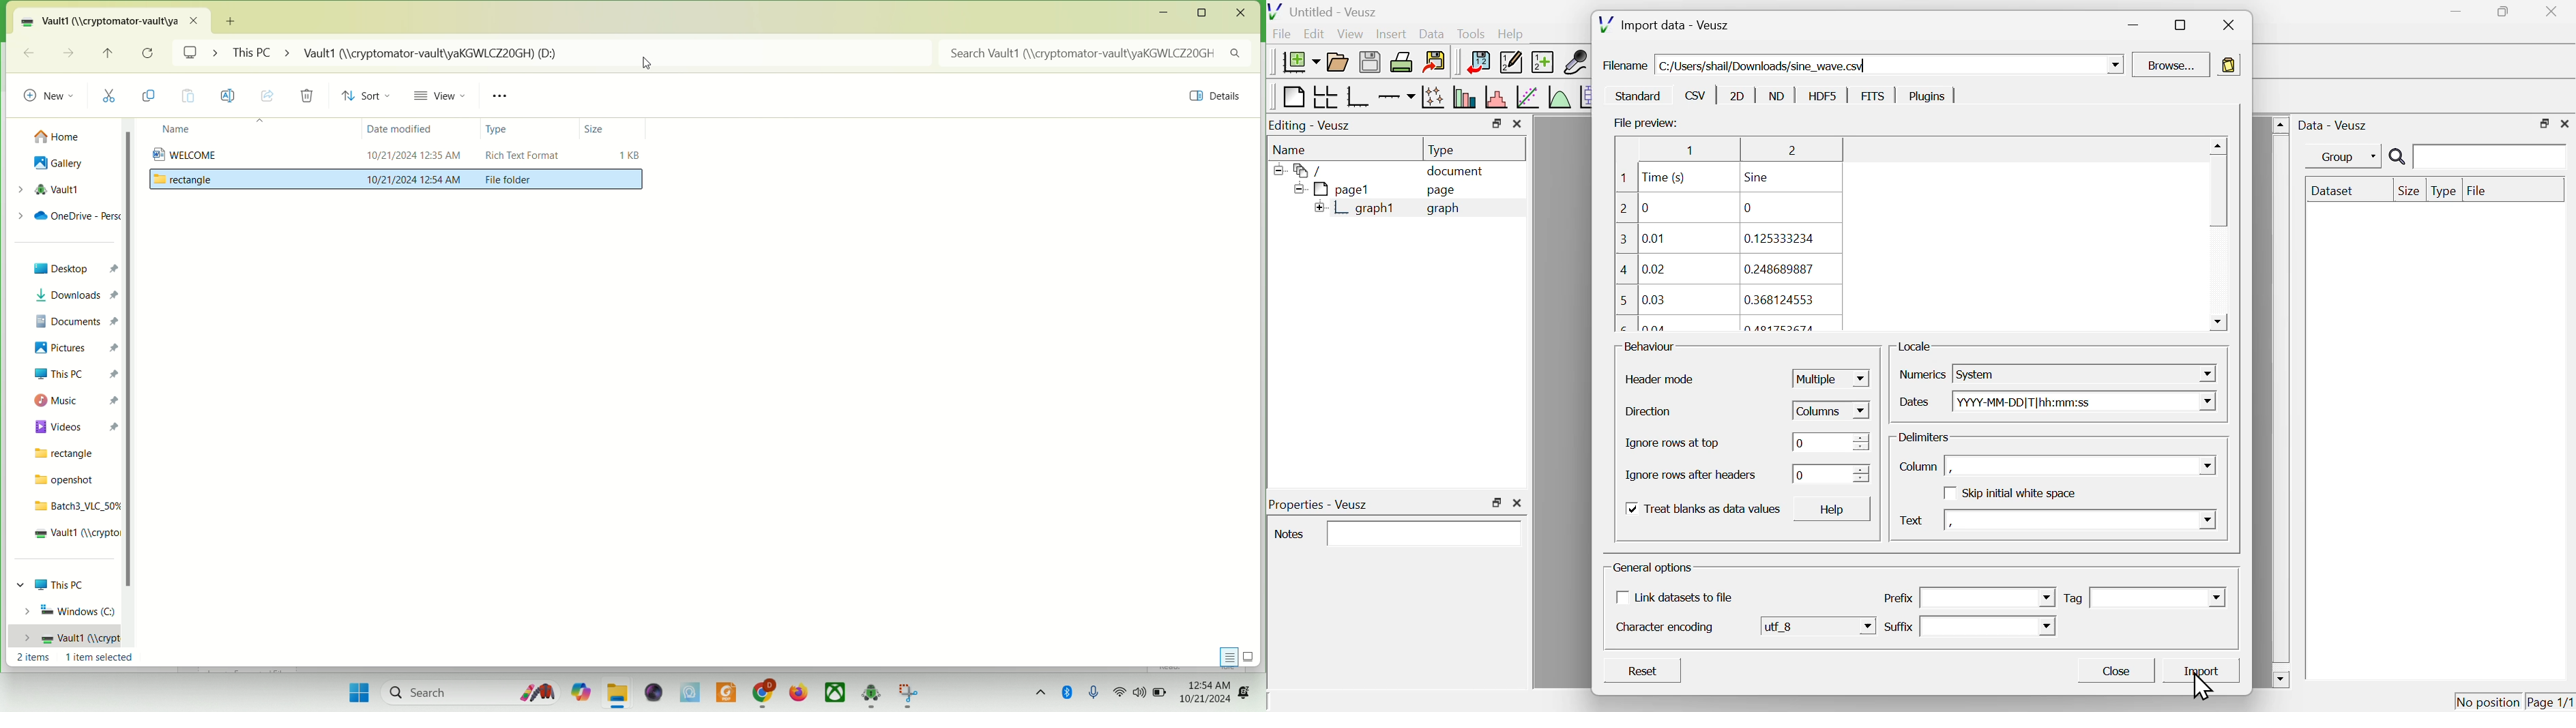  What do you see at coordinates (66, 453) in the screenshot?
I see `rectangle` at bounding box center [66, 453].